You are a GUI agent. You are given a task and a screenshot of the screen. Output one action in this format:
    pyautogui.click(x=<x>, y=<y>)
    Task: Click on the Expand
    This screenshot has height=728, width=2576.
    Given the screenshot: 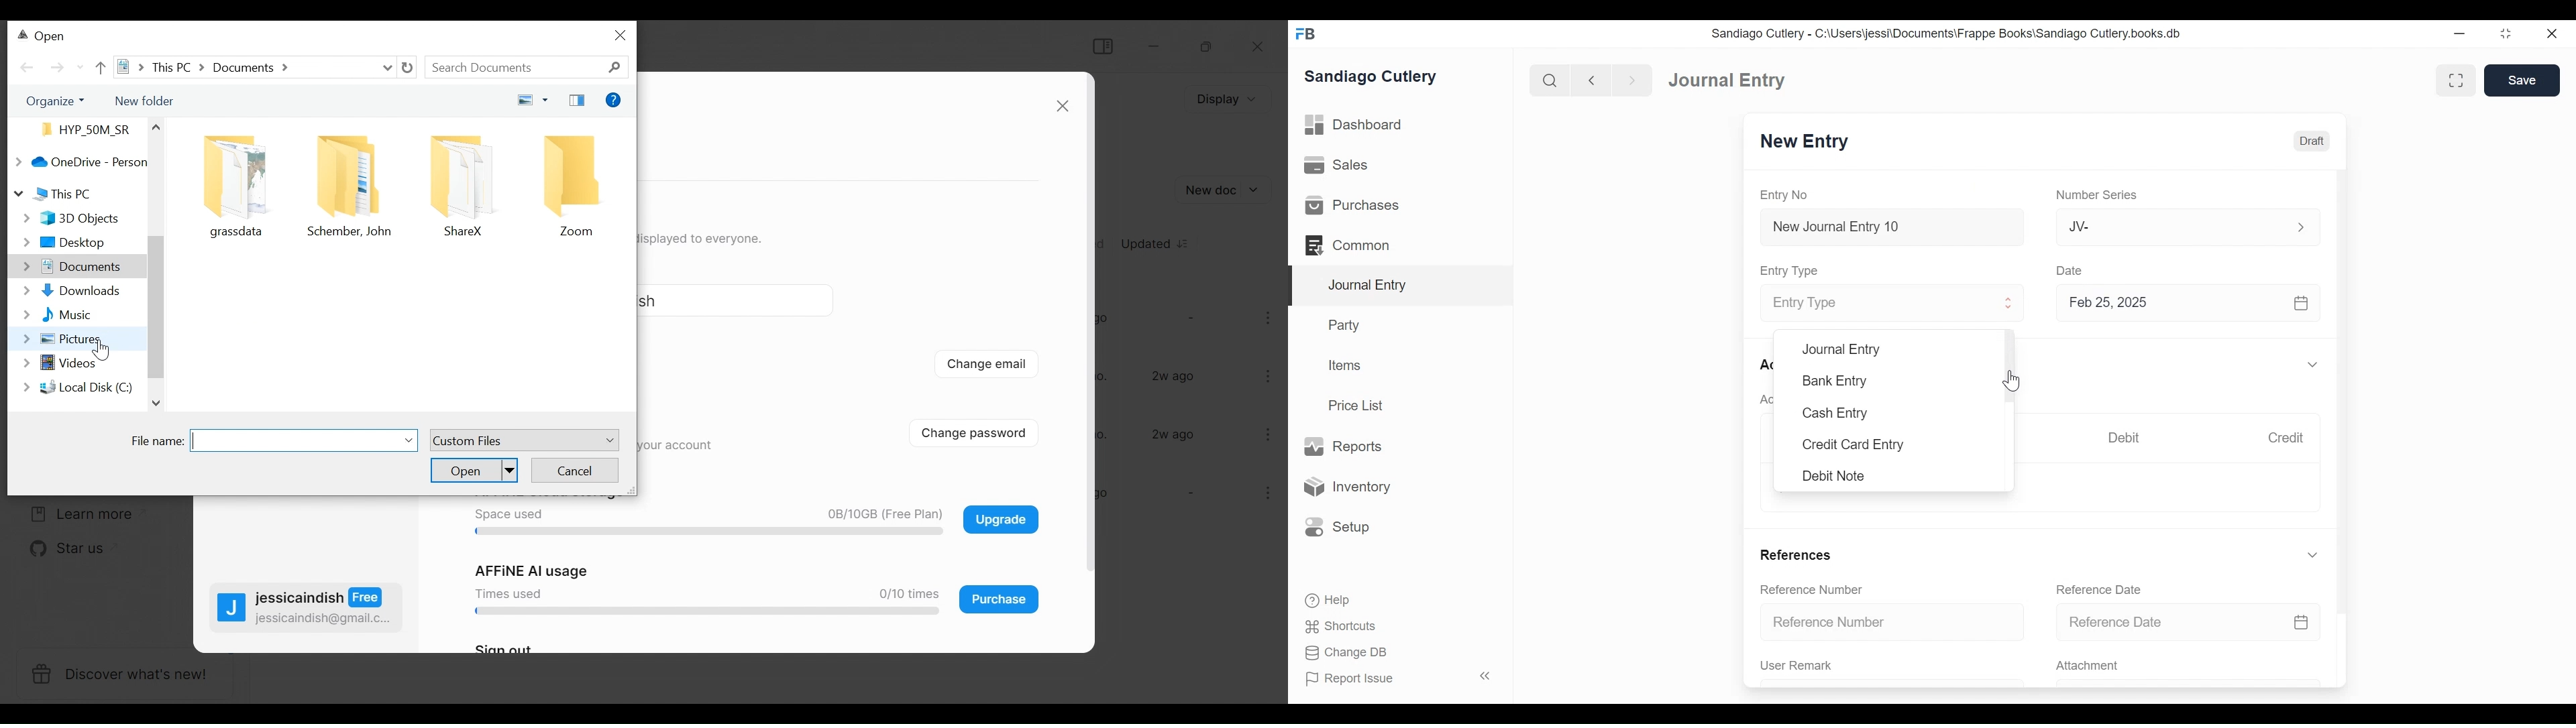 What is the action you would take?
    pyautogui.click(x=2312, y=365)
    